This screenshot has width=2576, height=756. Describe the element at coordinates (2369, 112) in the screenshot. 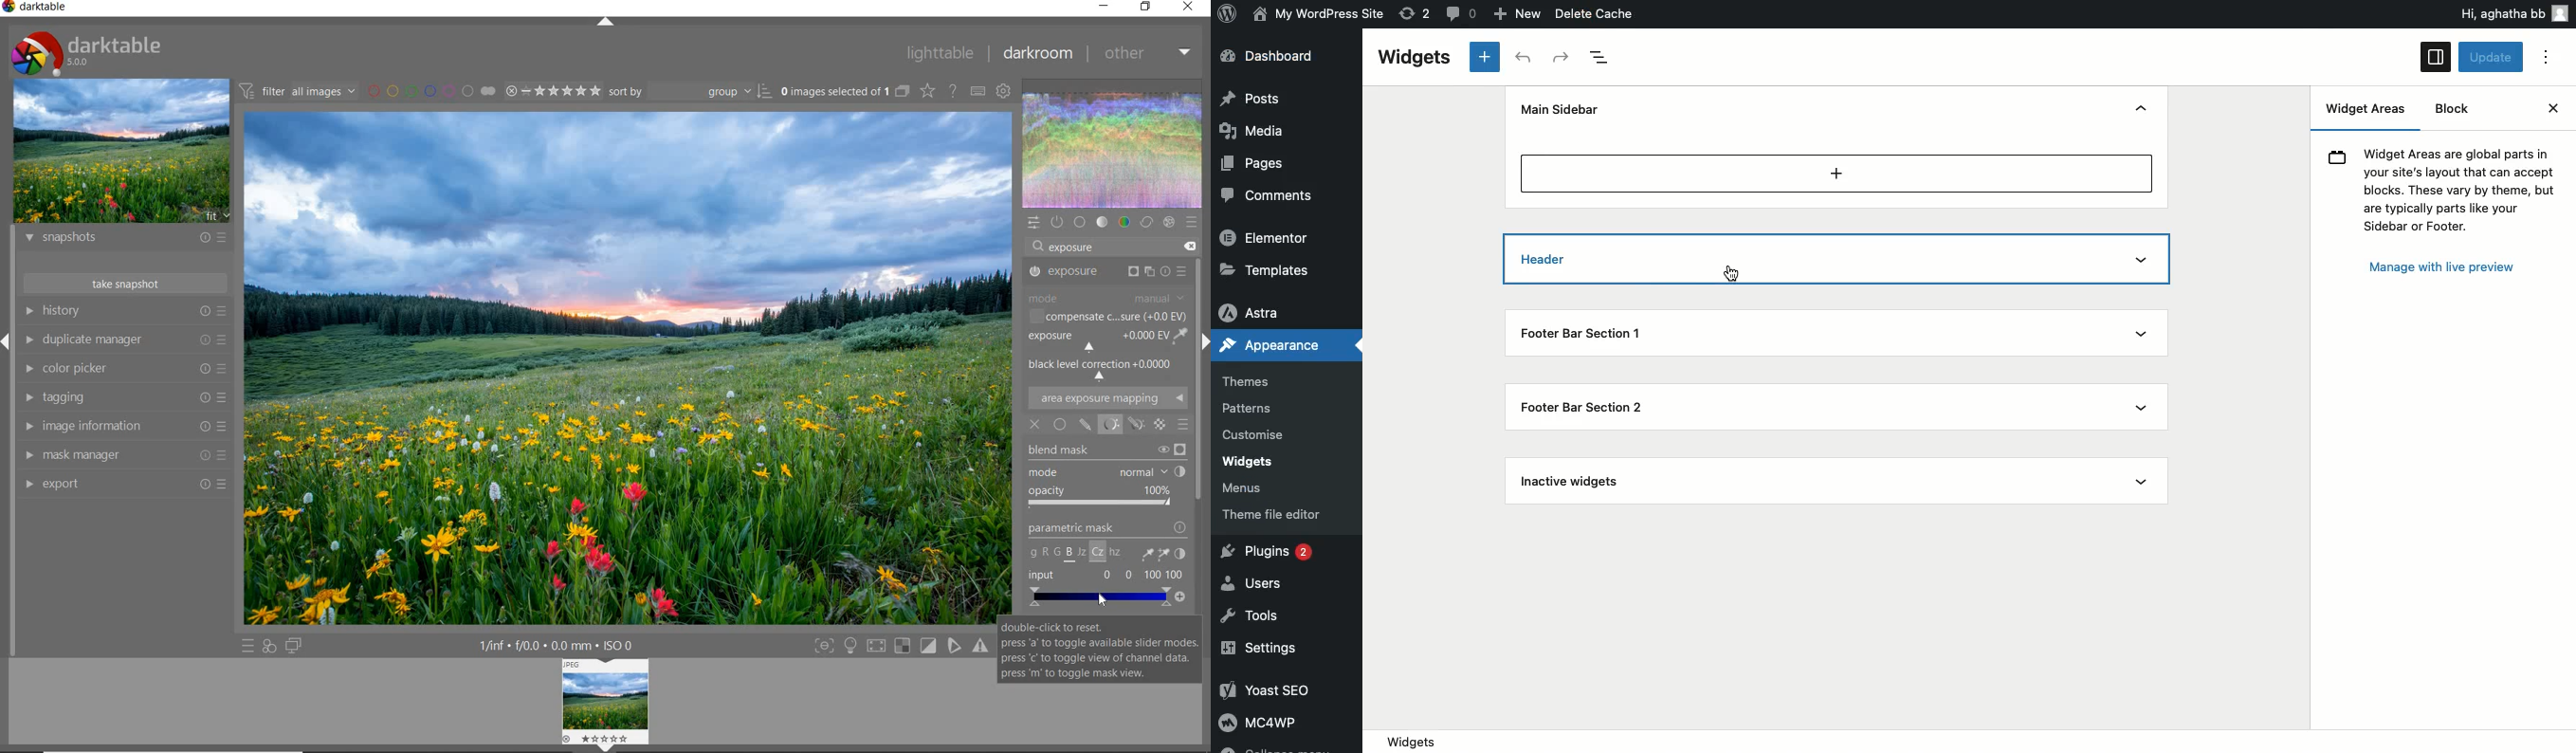

I see `Widget areas` at that location.